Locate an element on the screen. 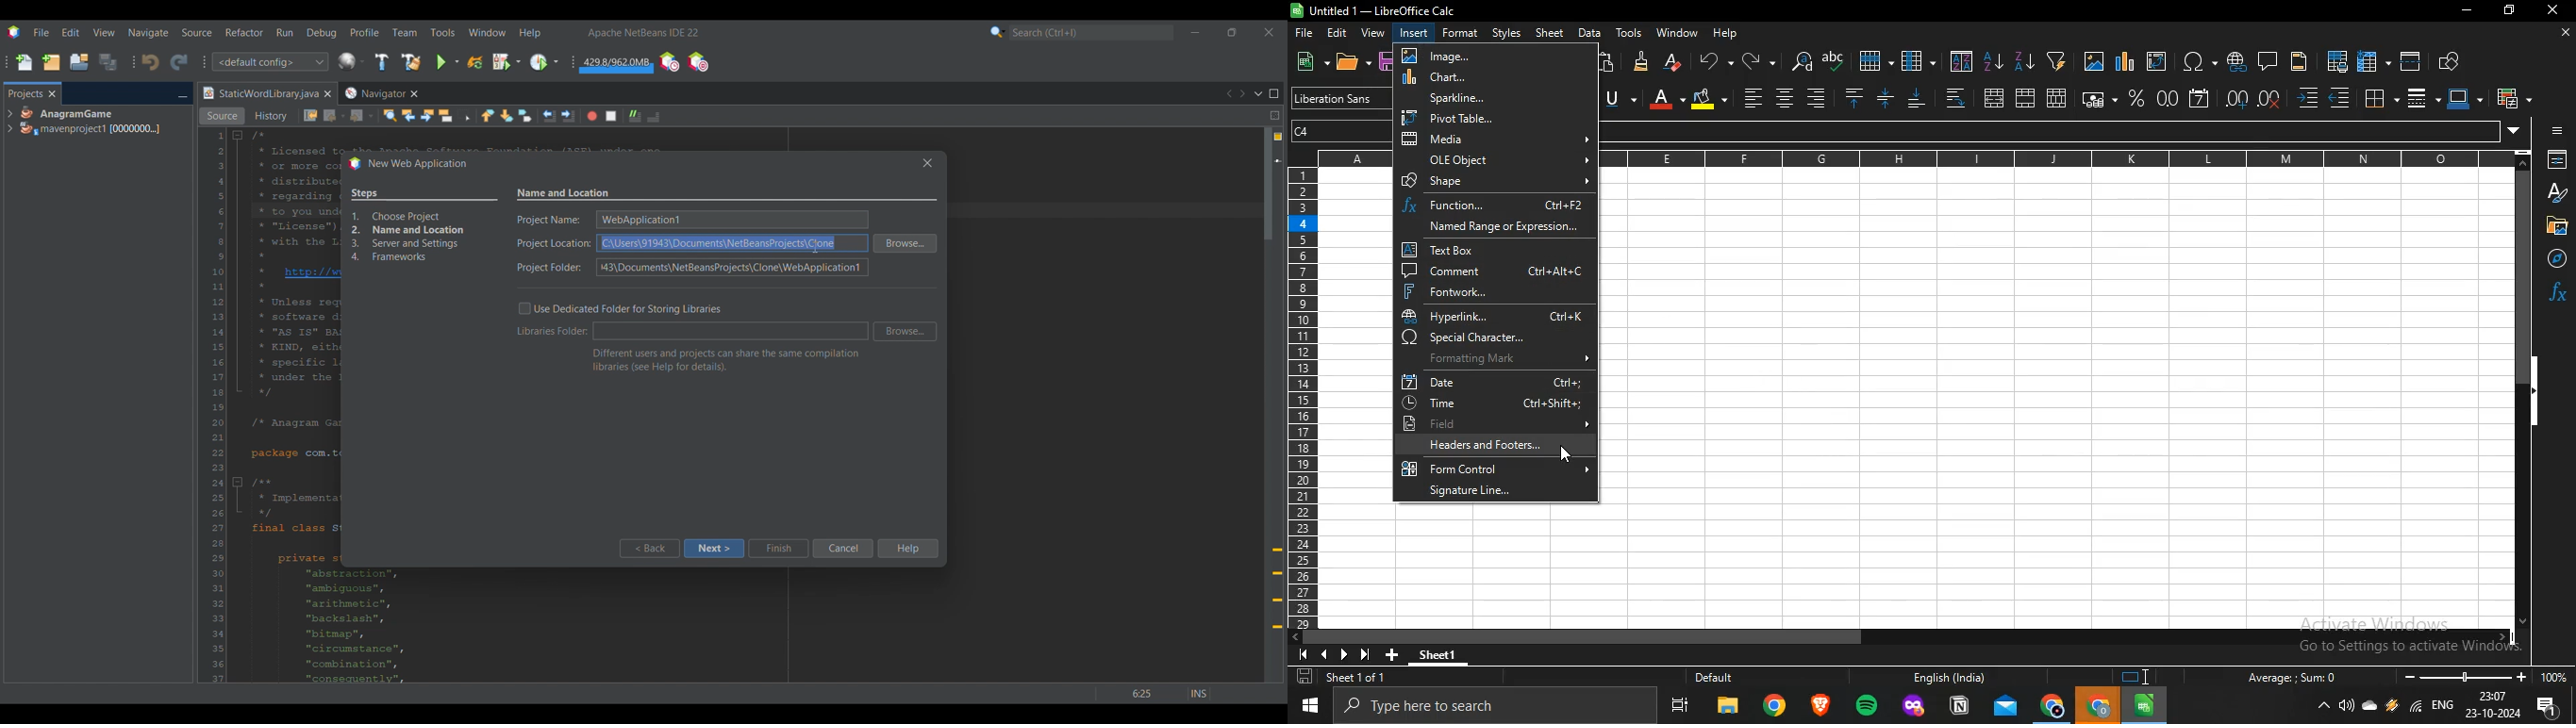 The width and height of the screenshot is (2576, 728). special character is located at coordinates (1493, 337).